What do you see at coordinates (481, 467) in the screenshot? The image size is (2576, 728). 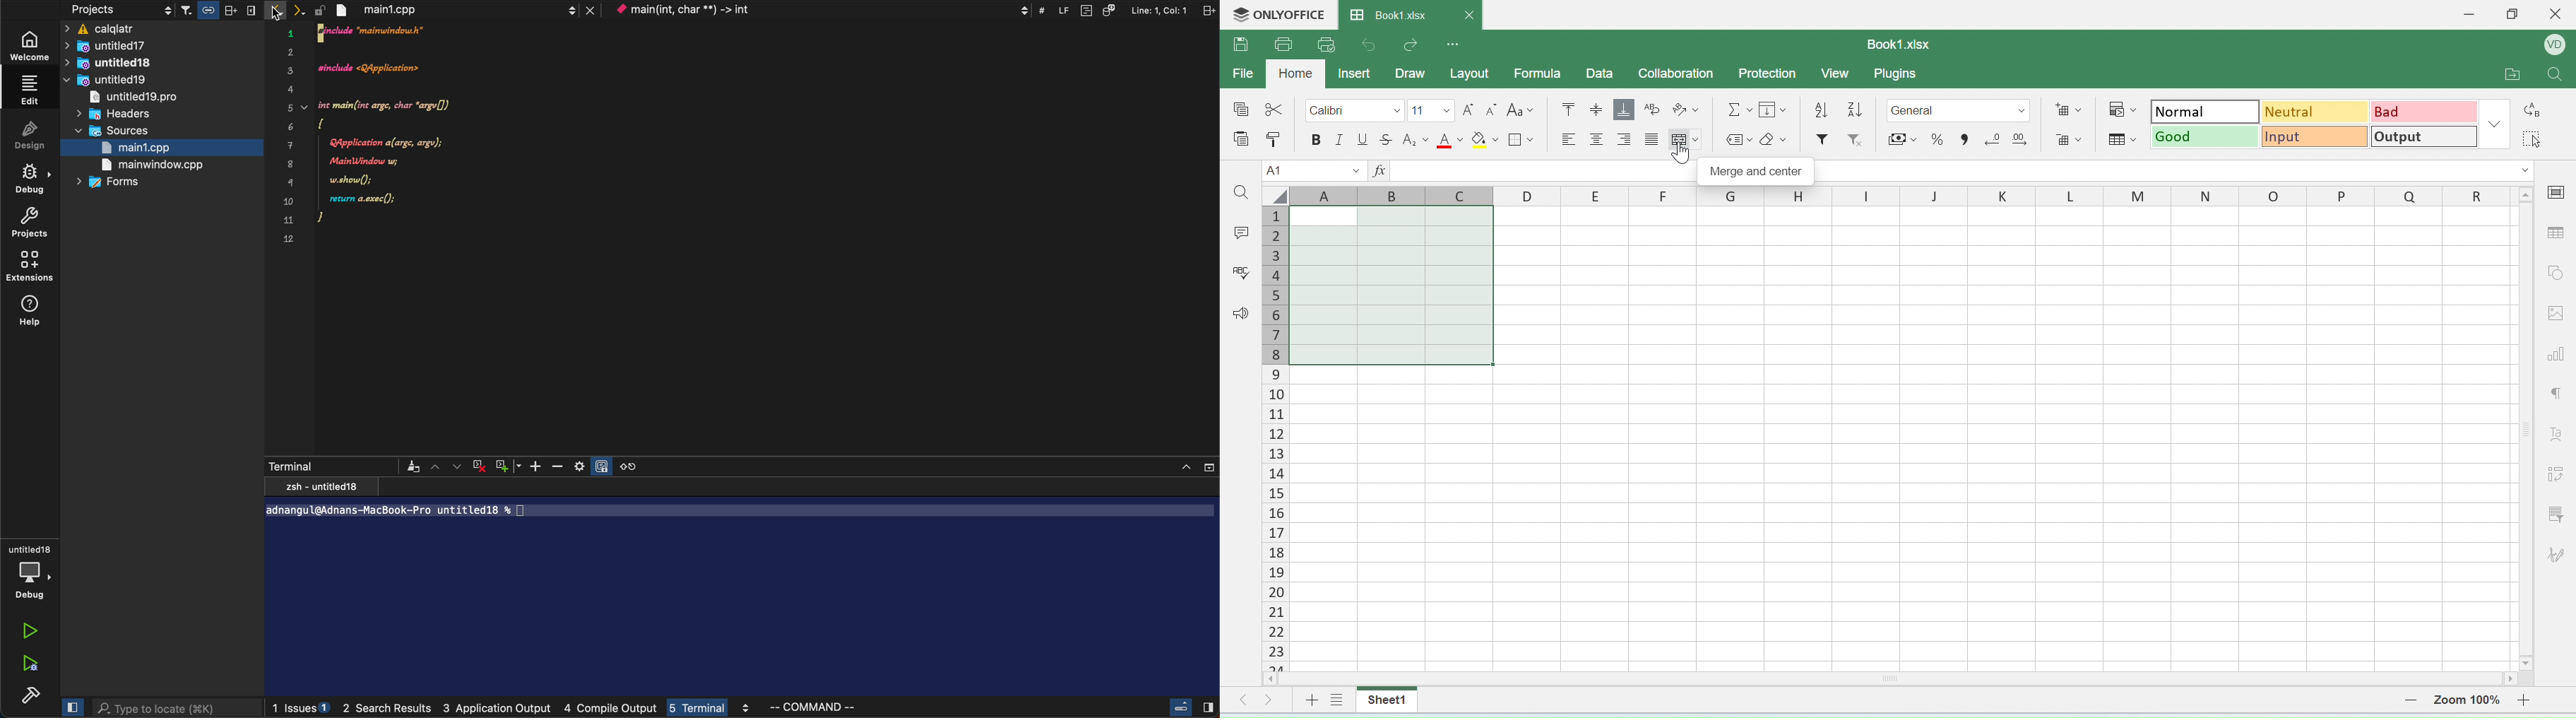 I see `cross` at bounding box center [481, 467].